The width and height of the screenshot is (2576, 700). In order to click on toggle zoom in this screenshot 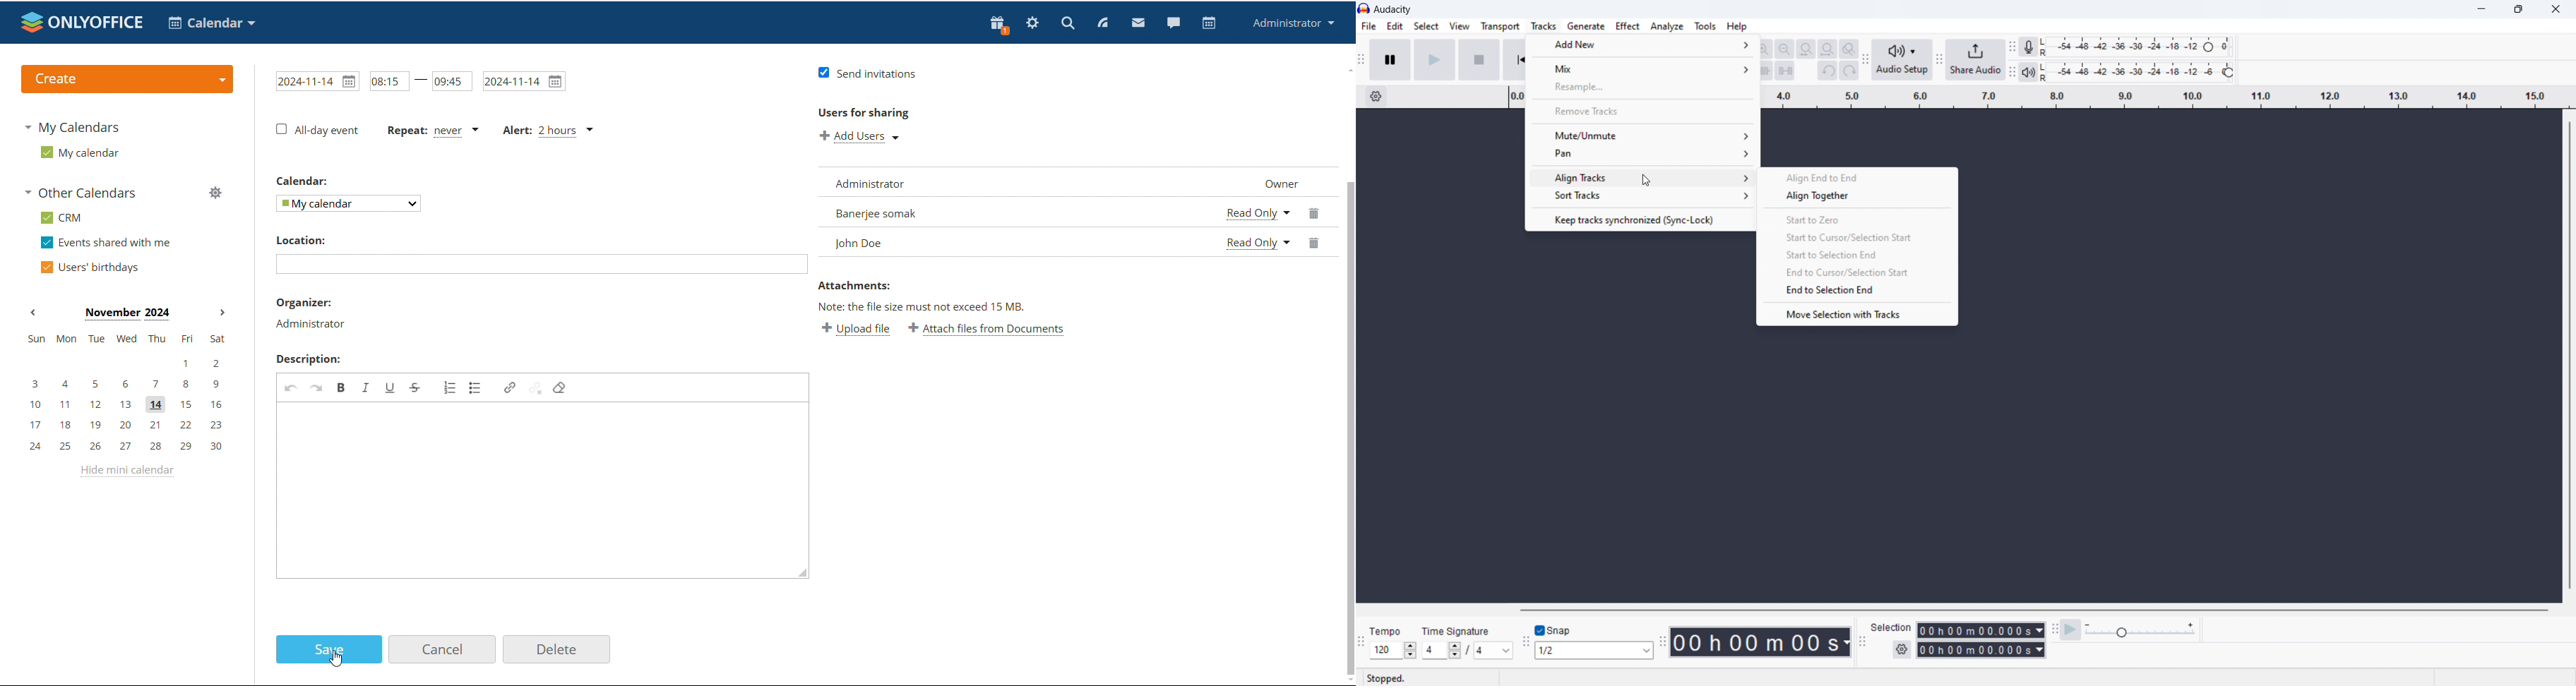, I will do `click(1849, 49)`.